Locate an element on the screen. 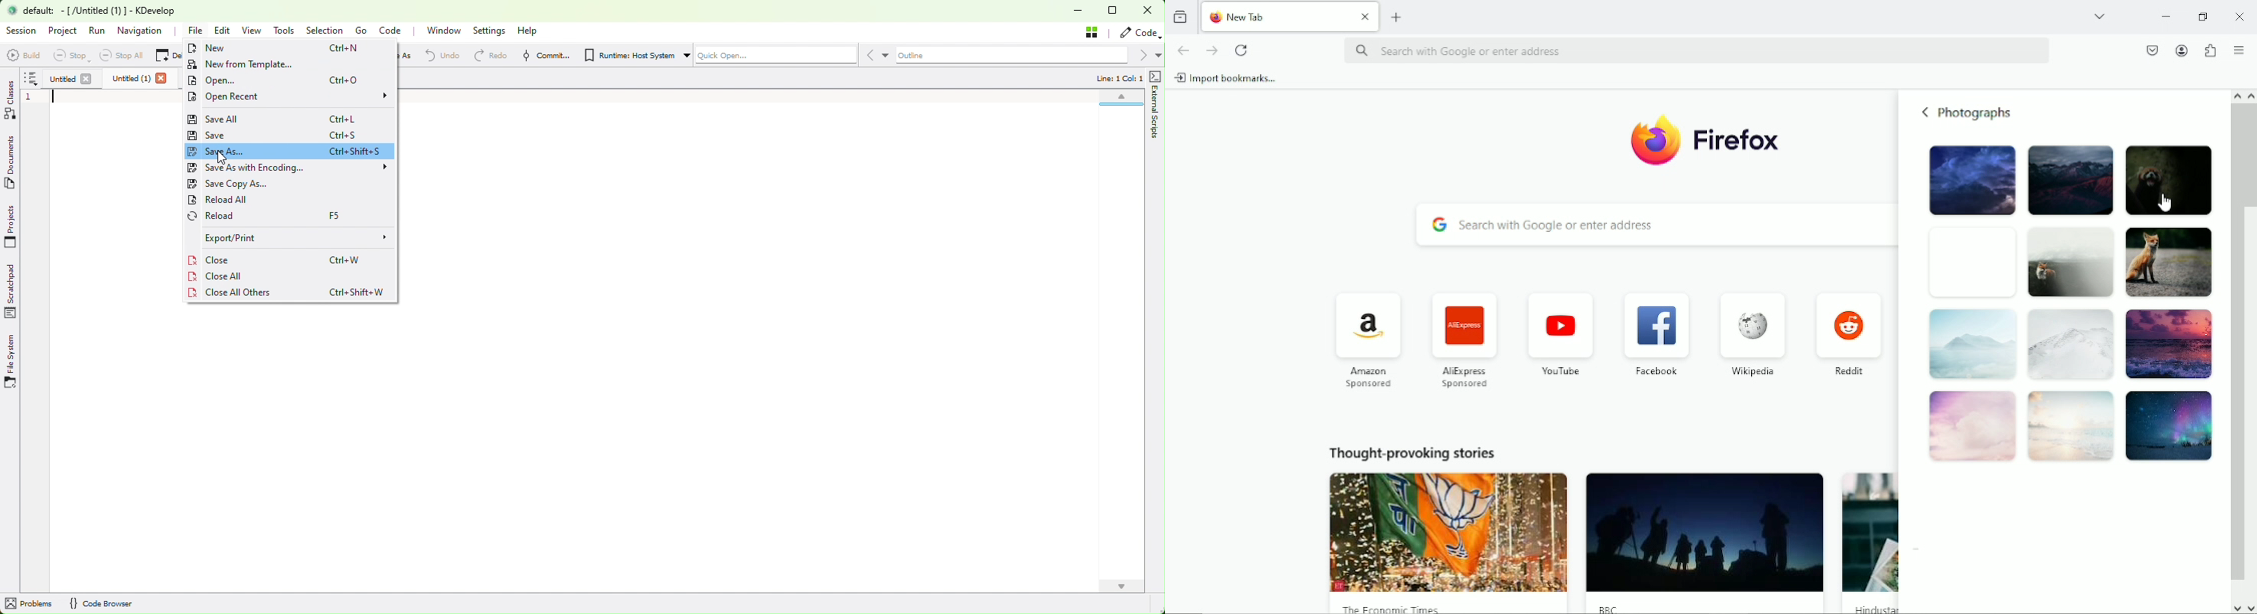 Image resolution: width=2268 pixels, height=616 pixels. untitled is located at coordinates (62, 78).